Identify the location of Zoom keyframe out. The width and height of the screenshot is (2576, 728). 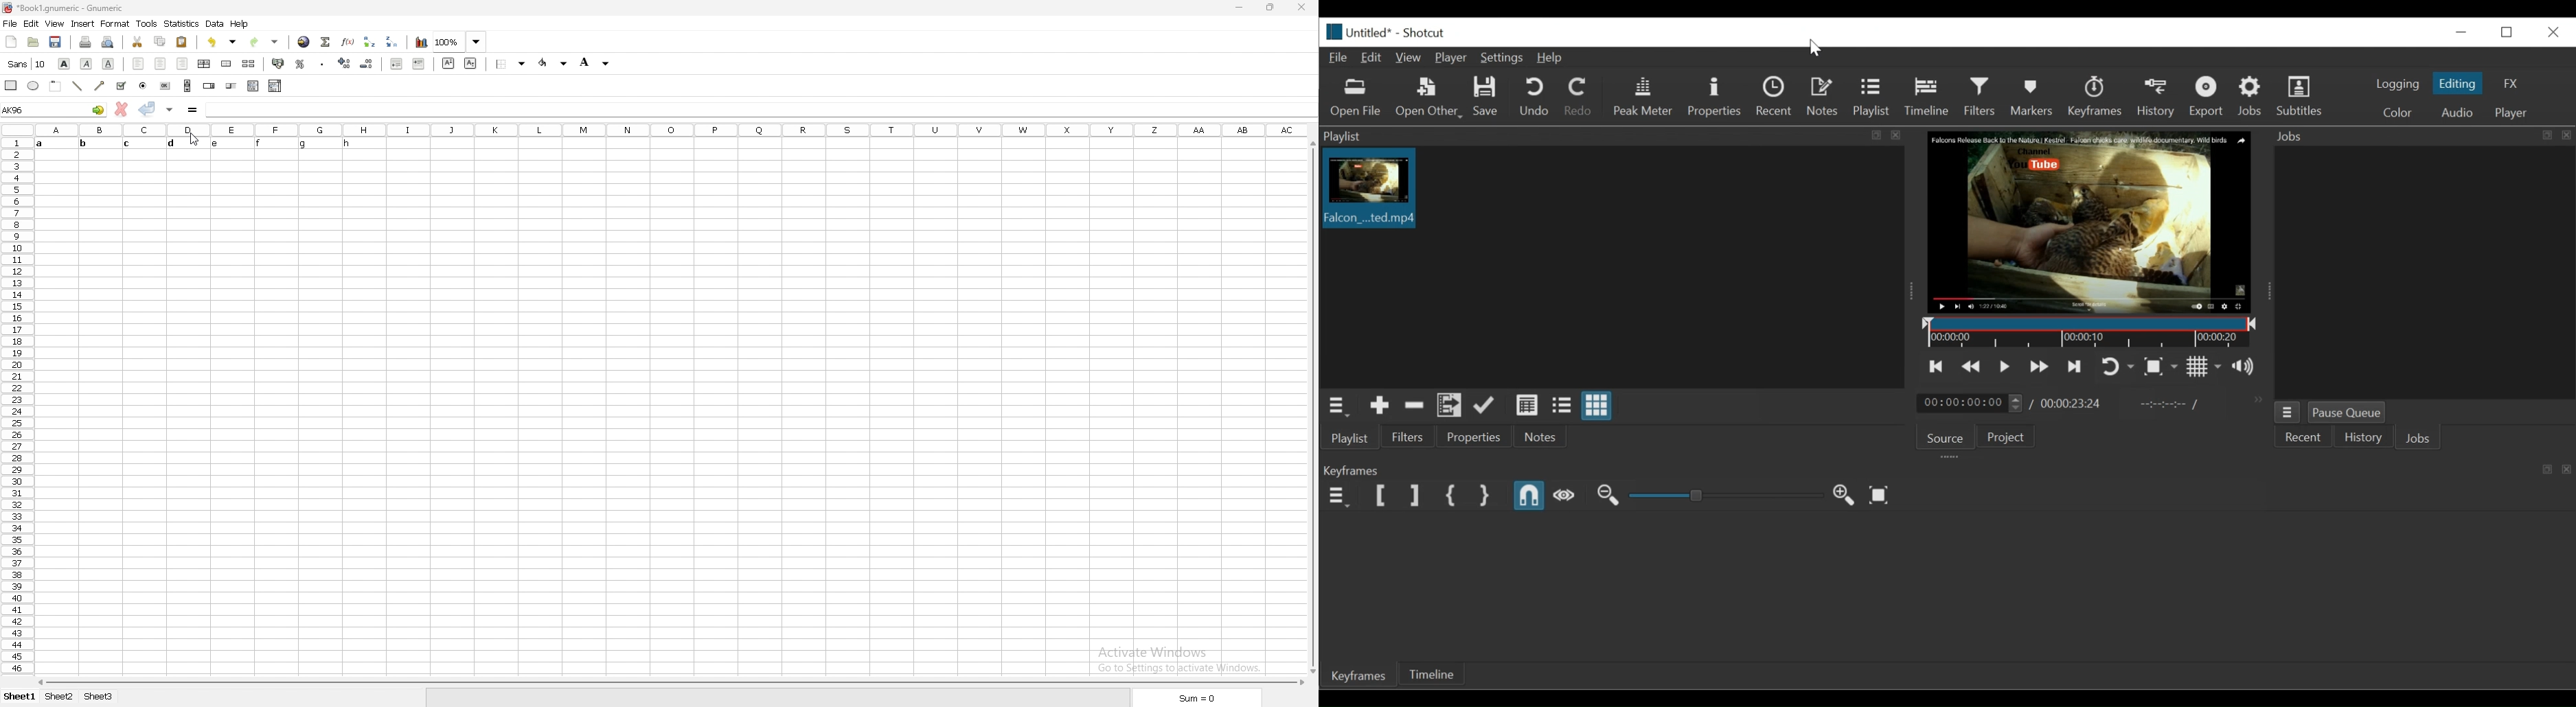
(1607, 496).